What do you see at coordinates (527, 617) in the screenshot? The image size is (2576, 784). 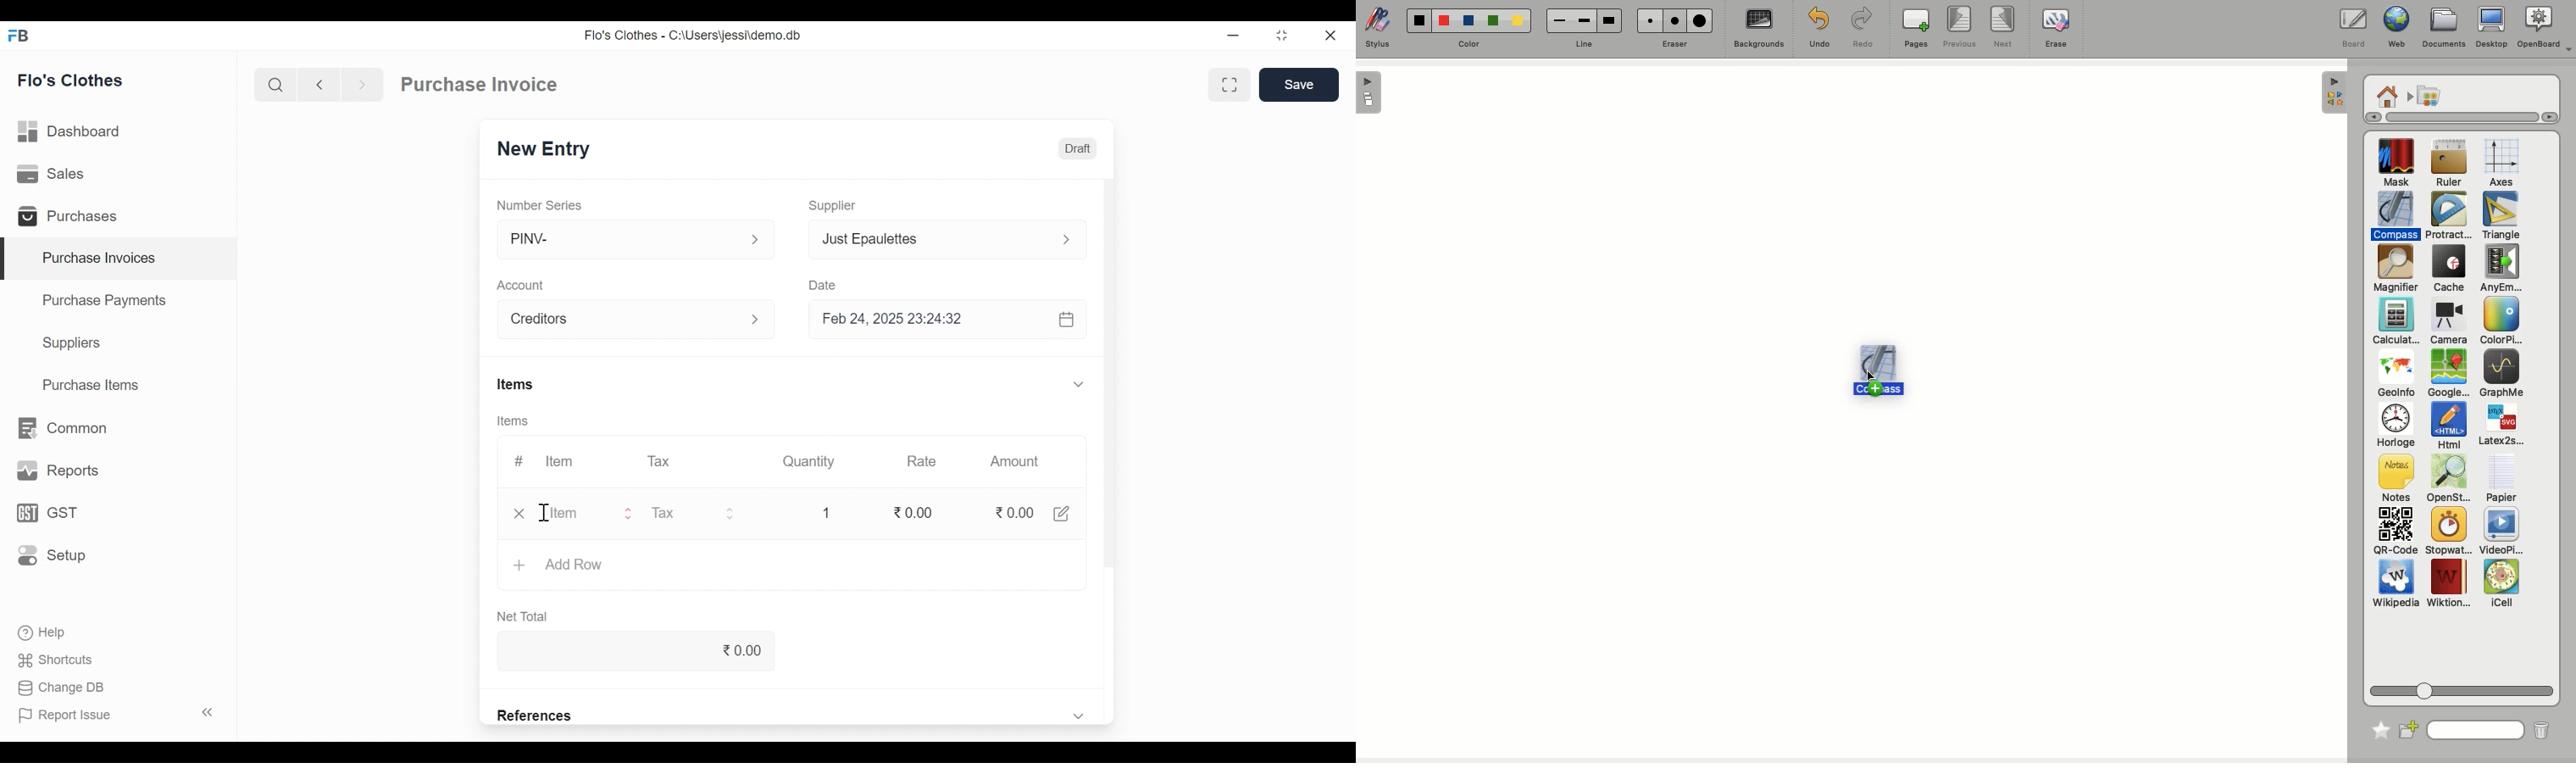 I see `Net Total` at bounding box center [527, 617].